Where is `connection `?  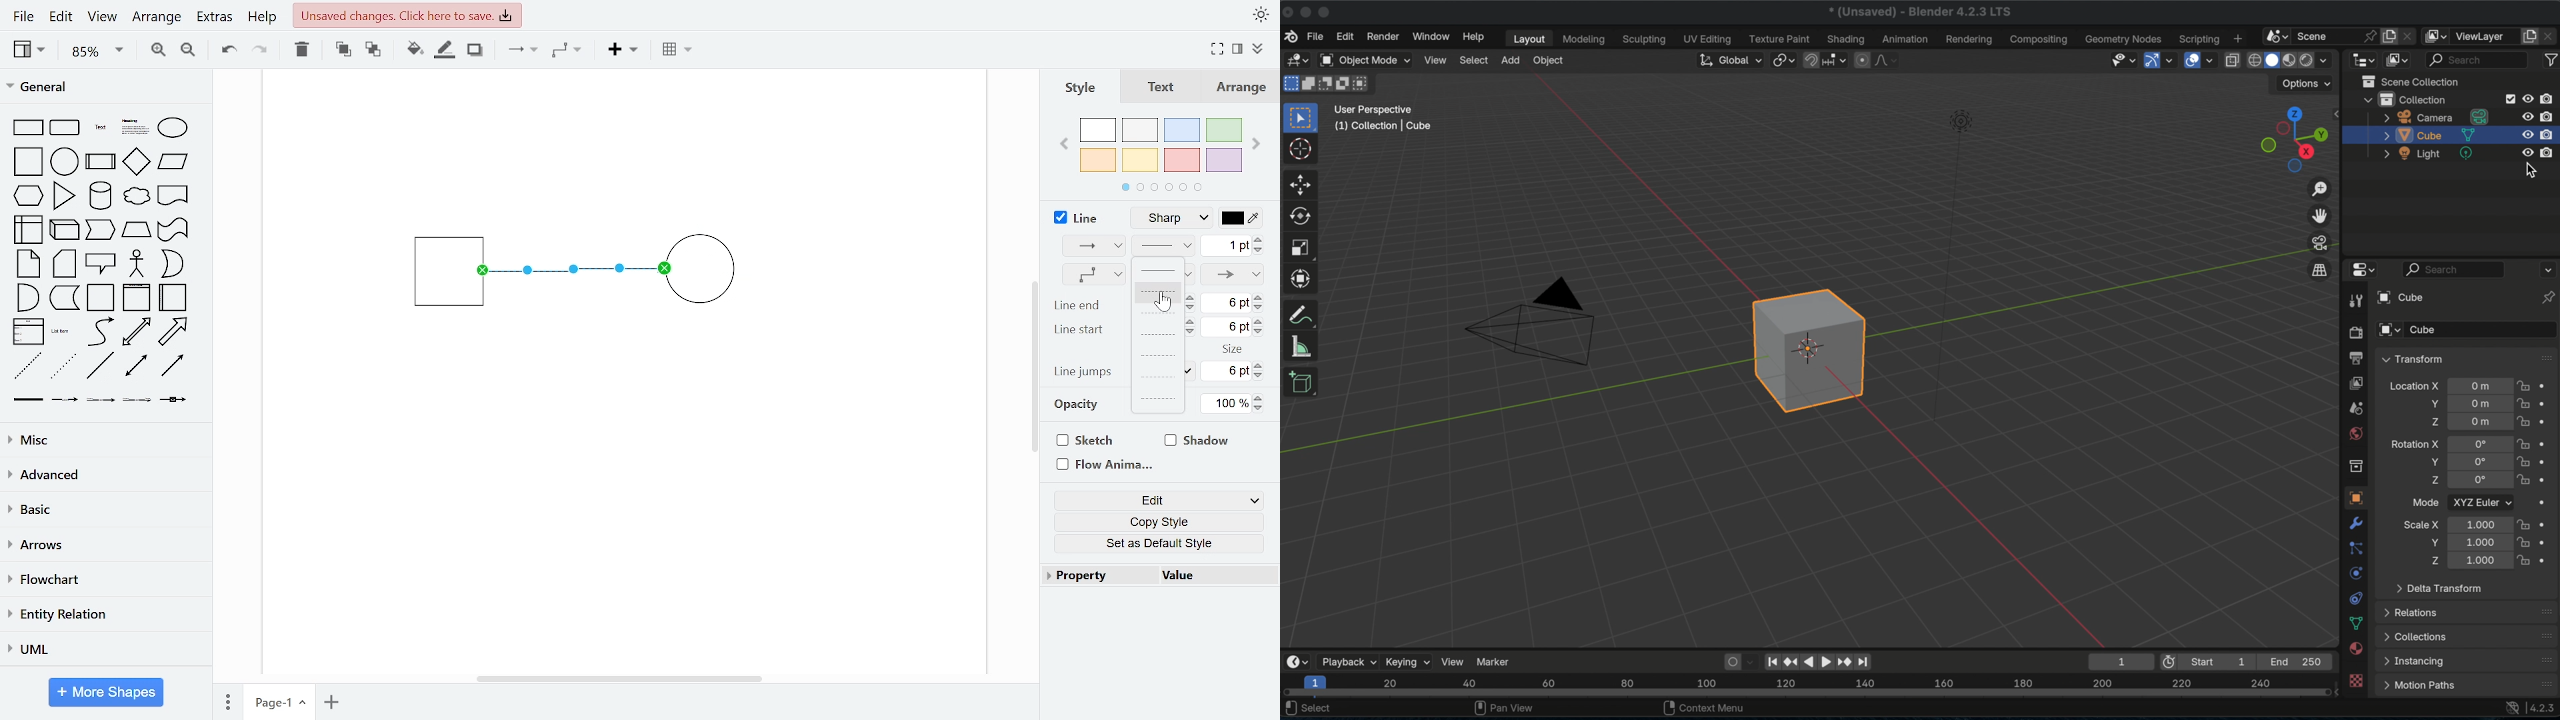
connection  is located at coordinates (1092, 245).